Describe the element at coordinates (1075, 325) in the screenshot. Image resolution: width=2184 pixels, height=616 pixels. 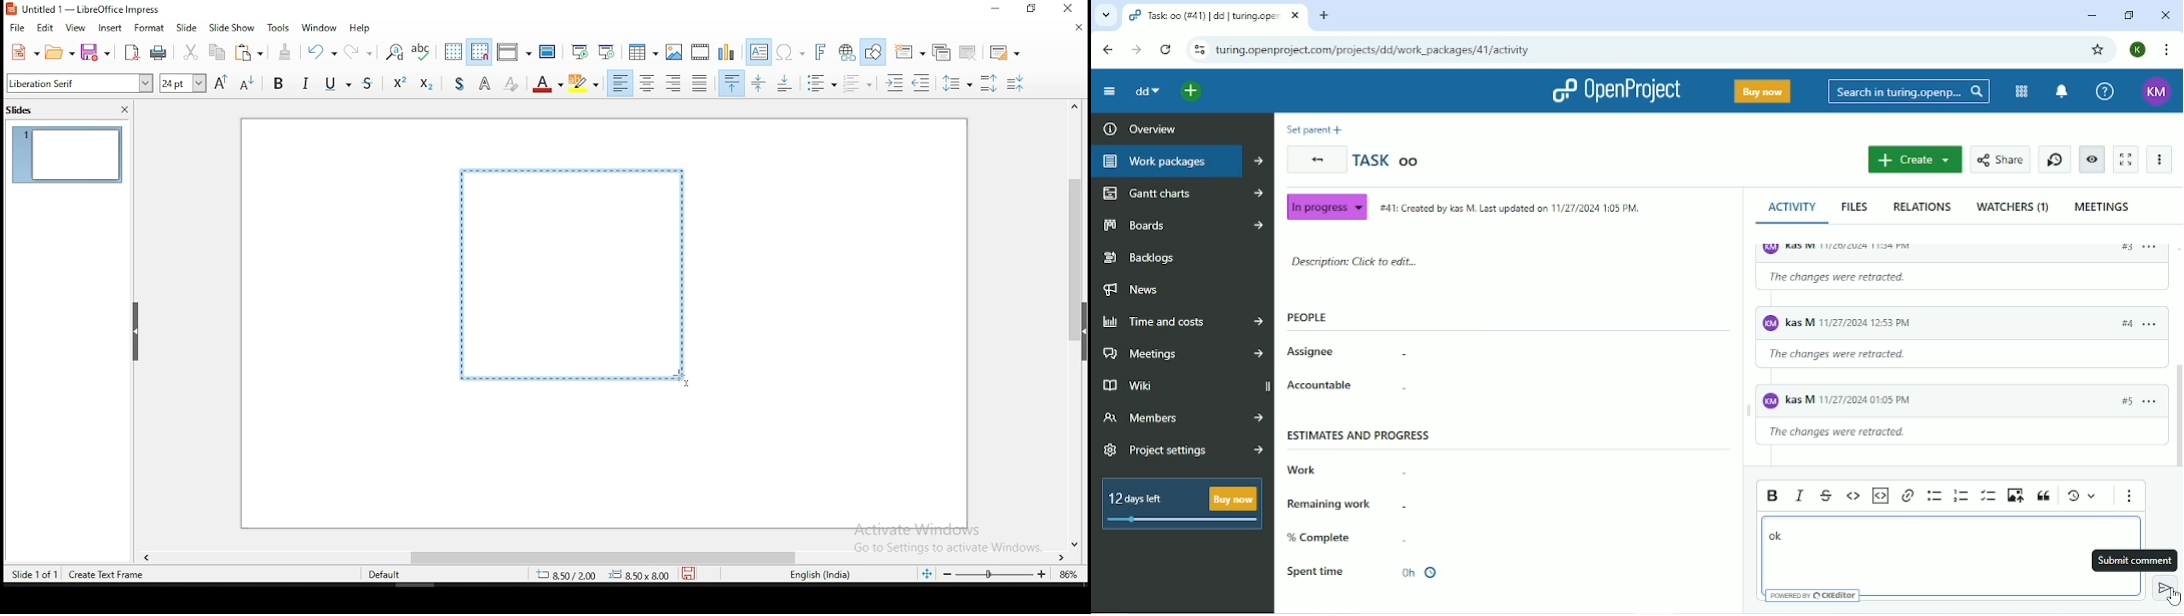
I see `scroll bar` at that location.